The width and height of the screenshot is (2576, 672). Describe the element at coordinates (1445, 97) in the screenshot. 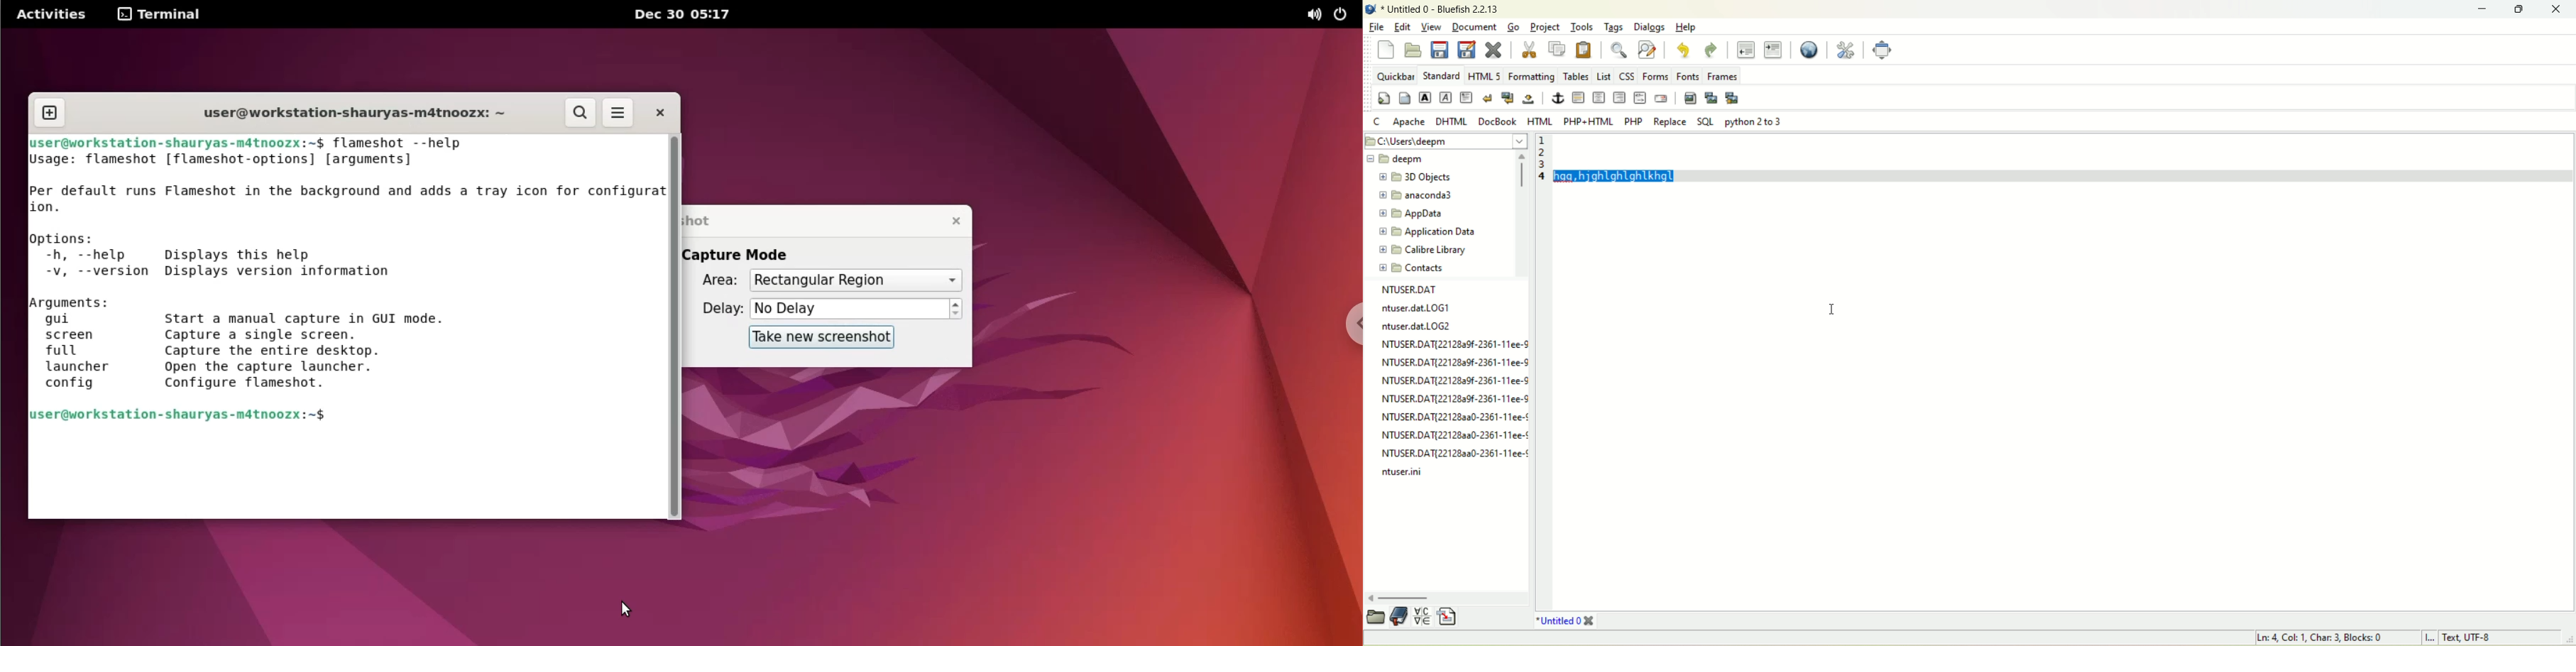

I see `emphasis` at that location.